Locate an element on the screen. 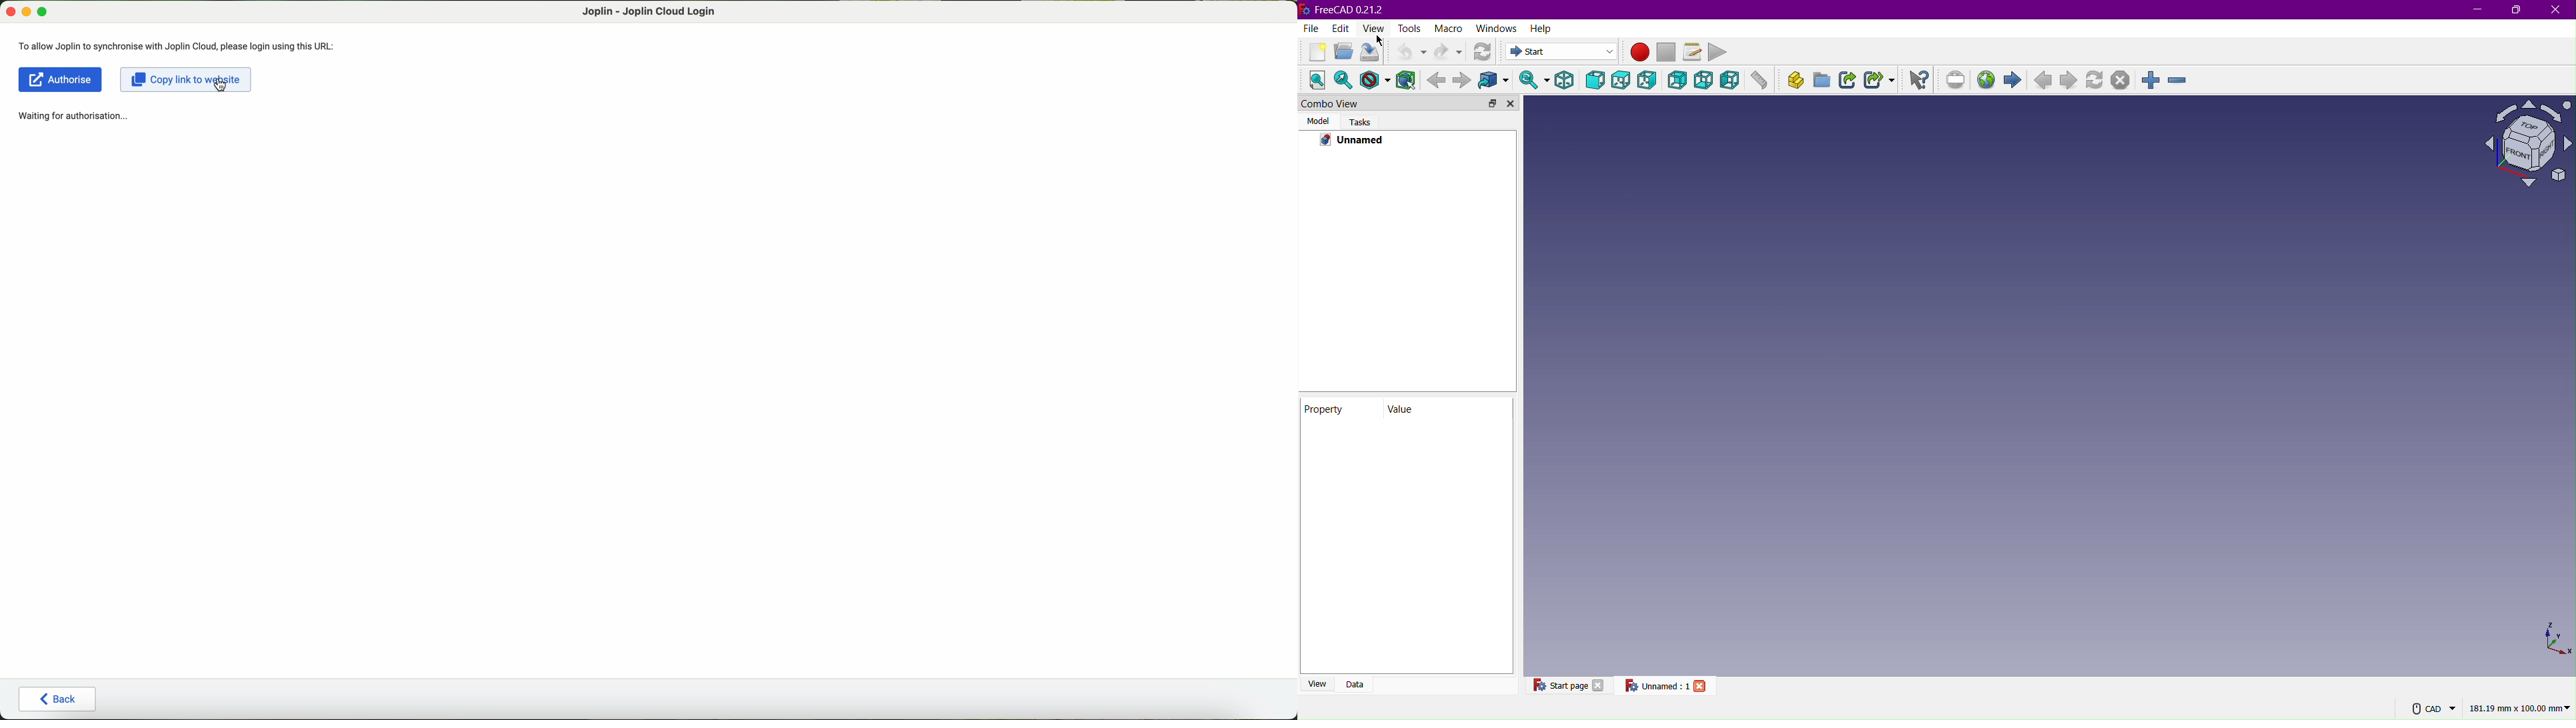 This screenshot has width=2576, height=728. XYZ view is located at coordinates (2552, 639).